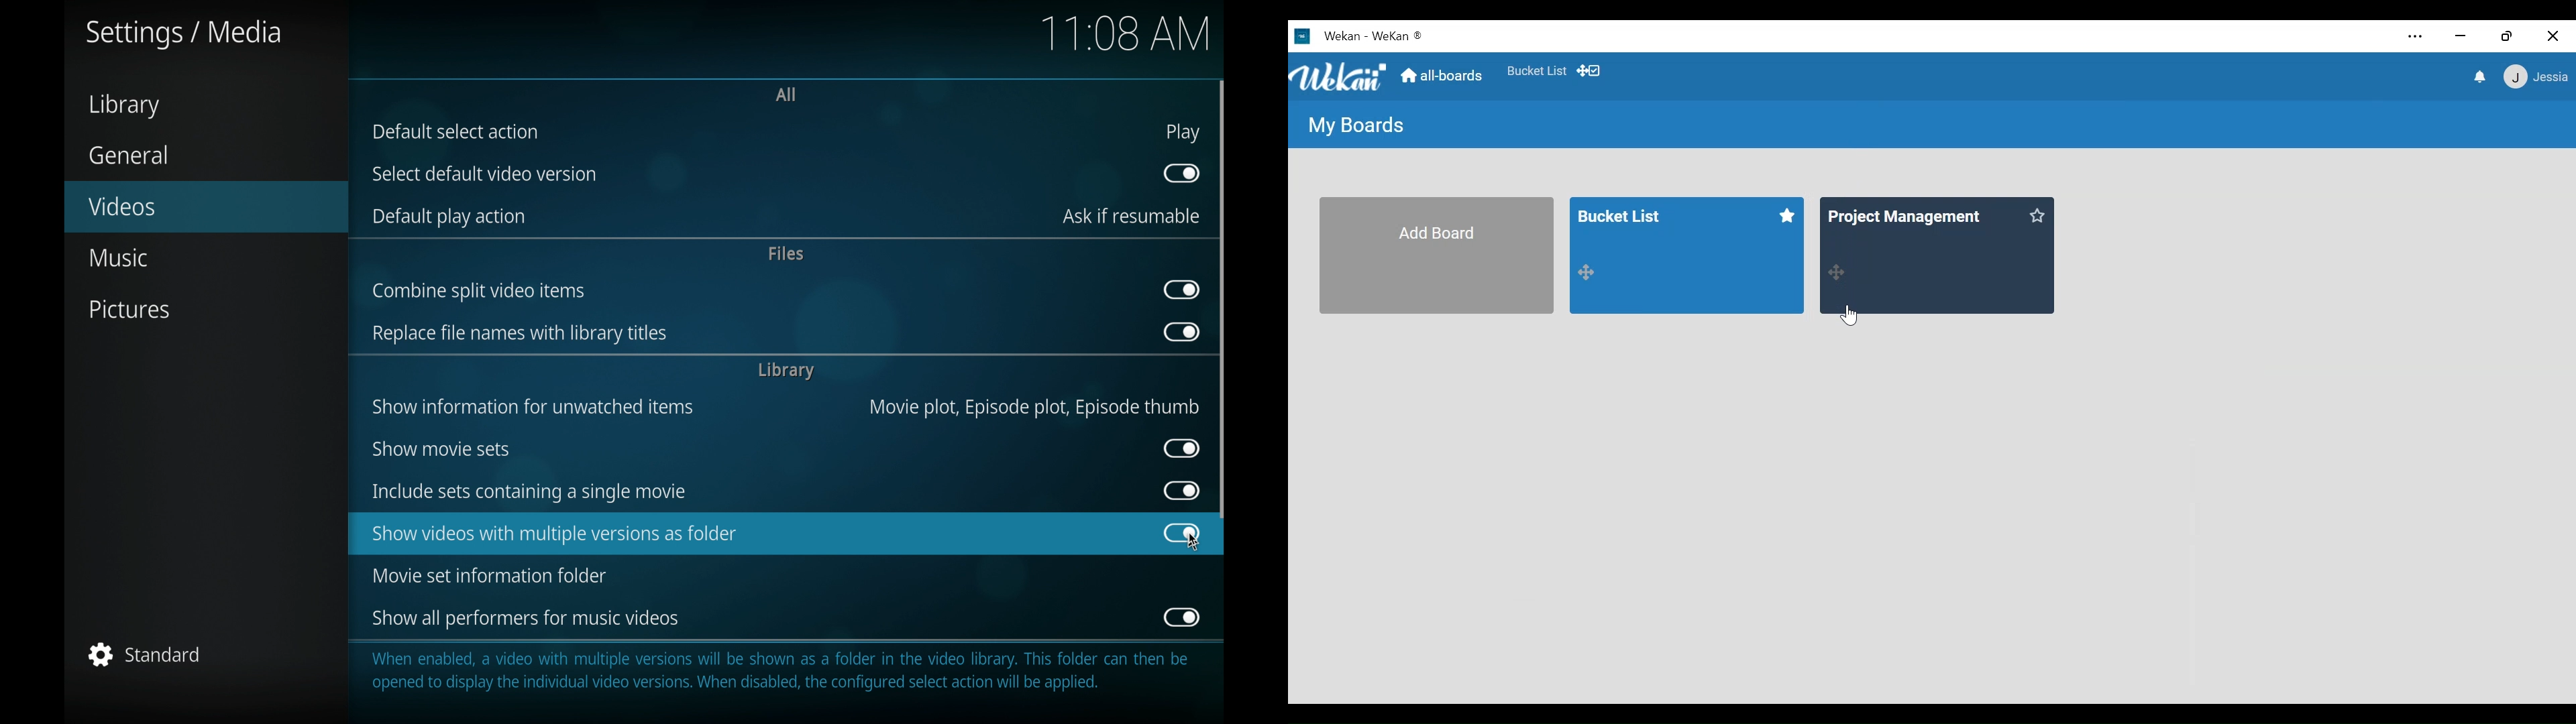  I want to click on star, so click(2037, 215).